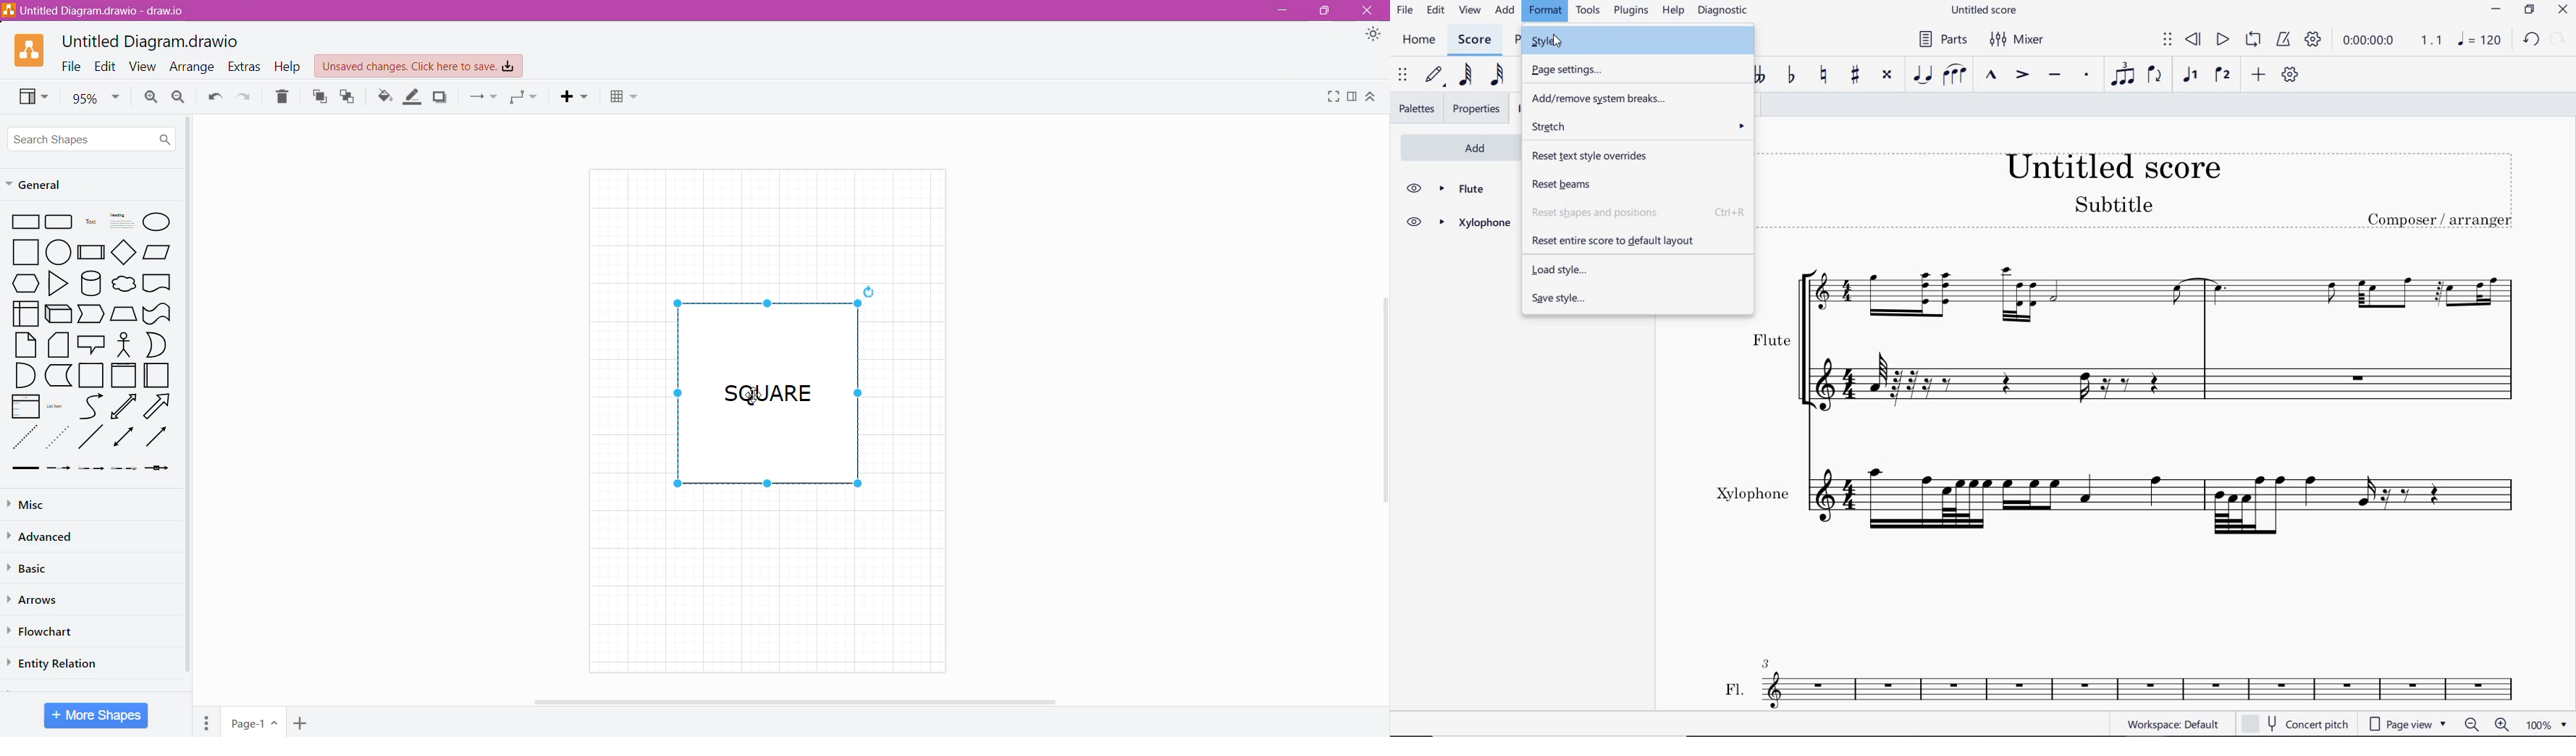 The image size is (2576, 756). I want to click on File, so click(72, 65).